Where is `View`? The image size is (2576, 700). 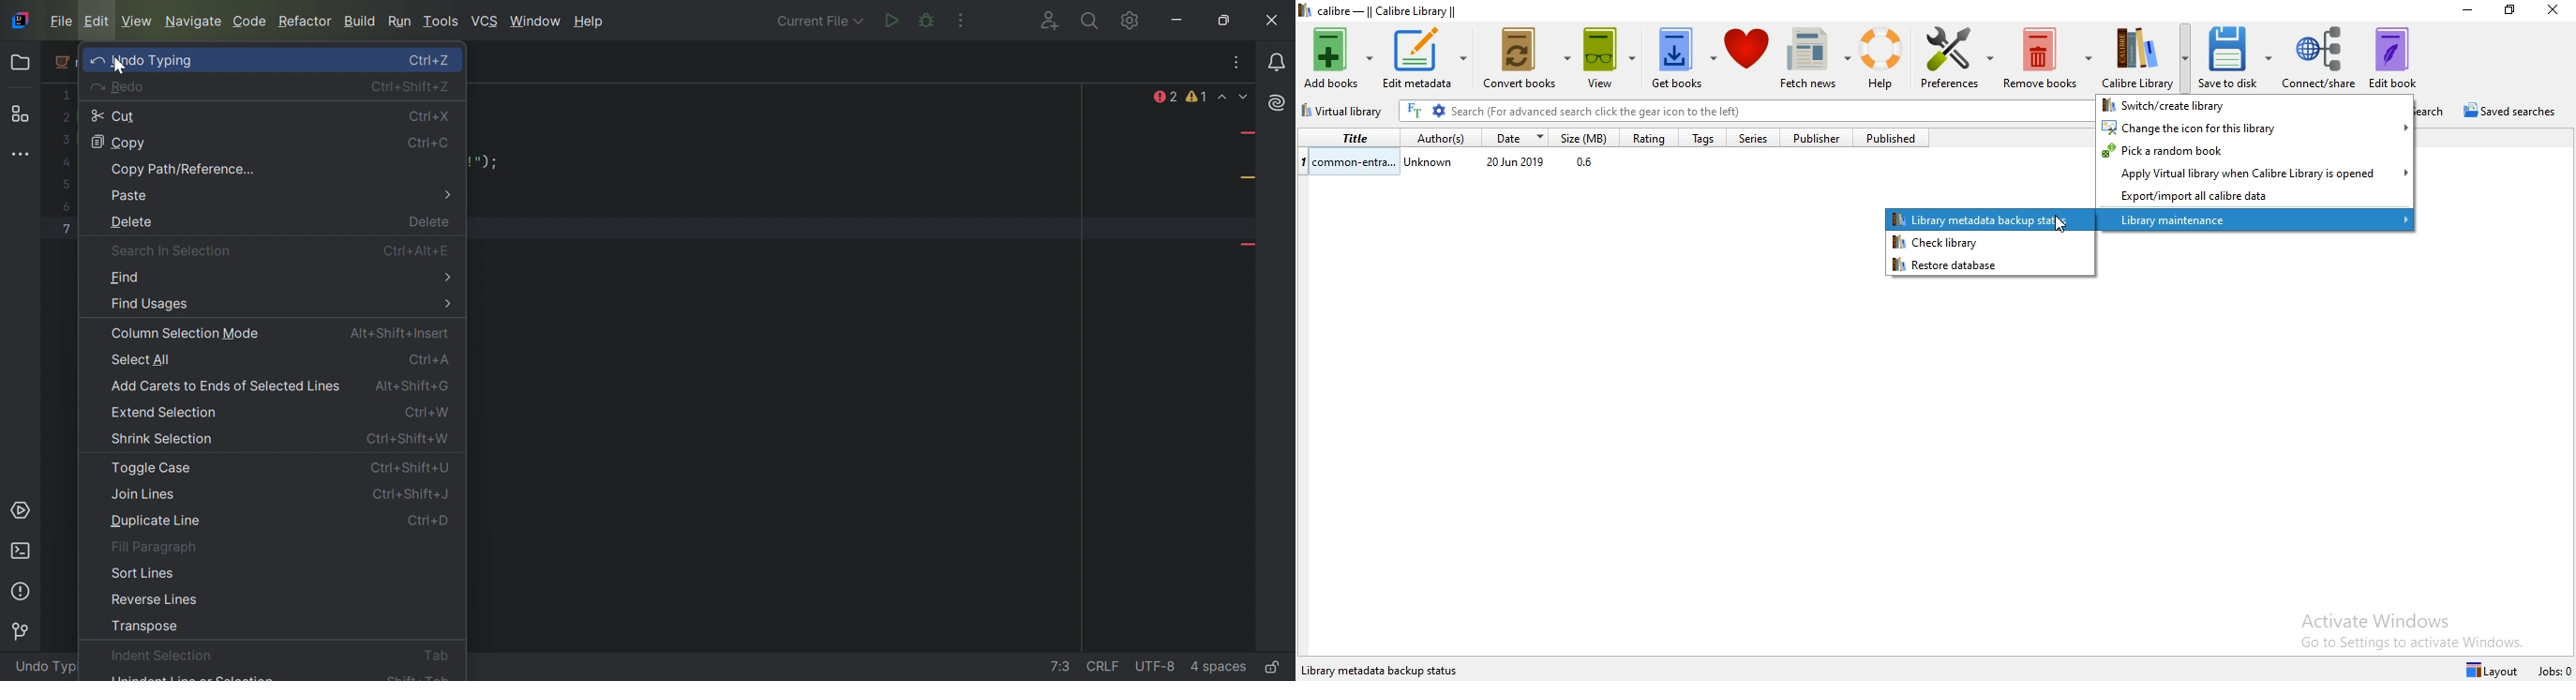
View is located at coordinates (1614, 61).